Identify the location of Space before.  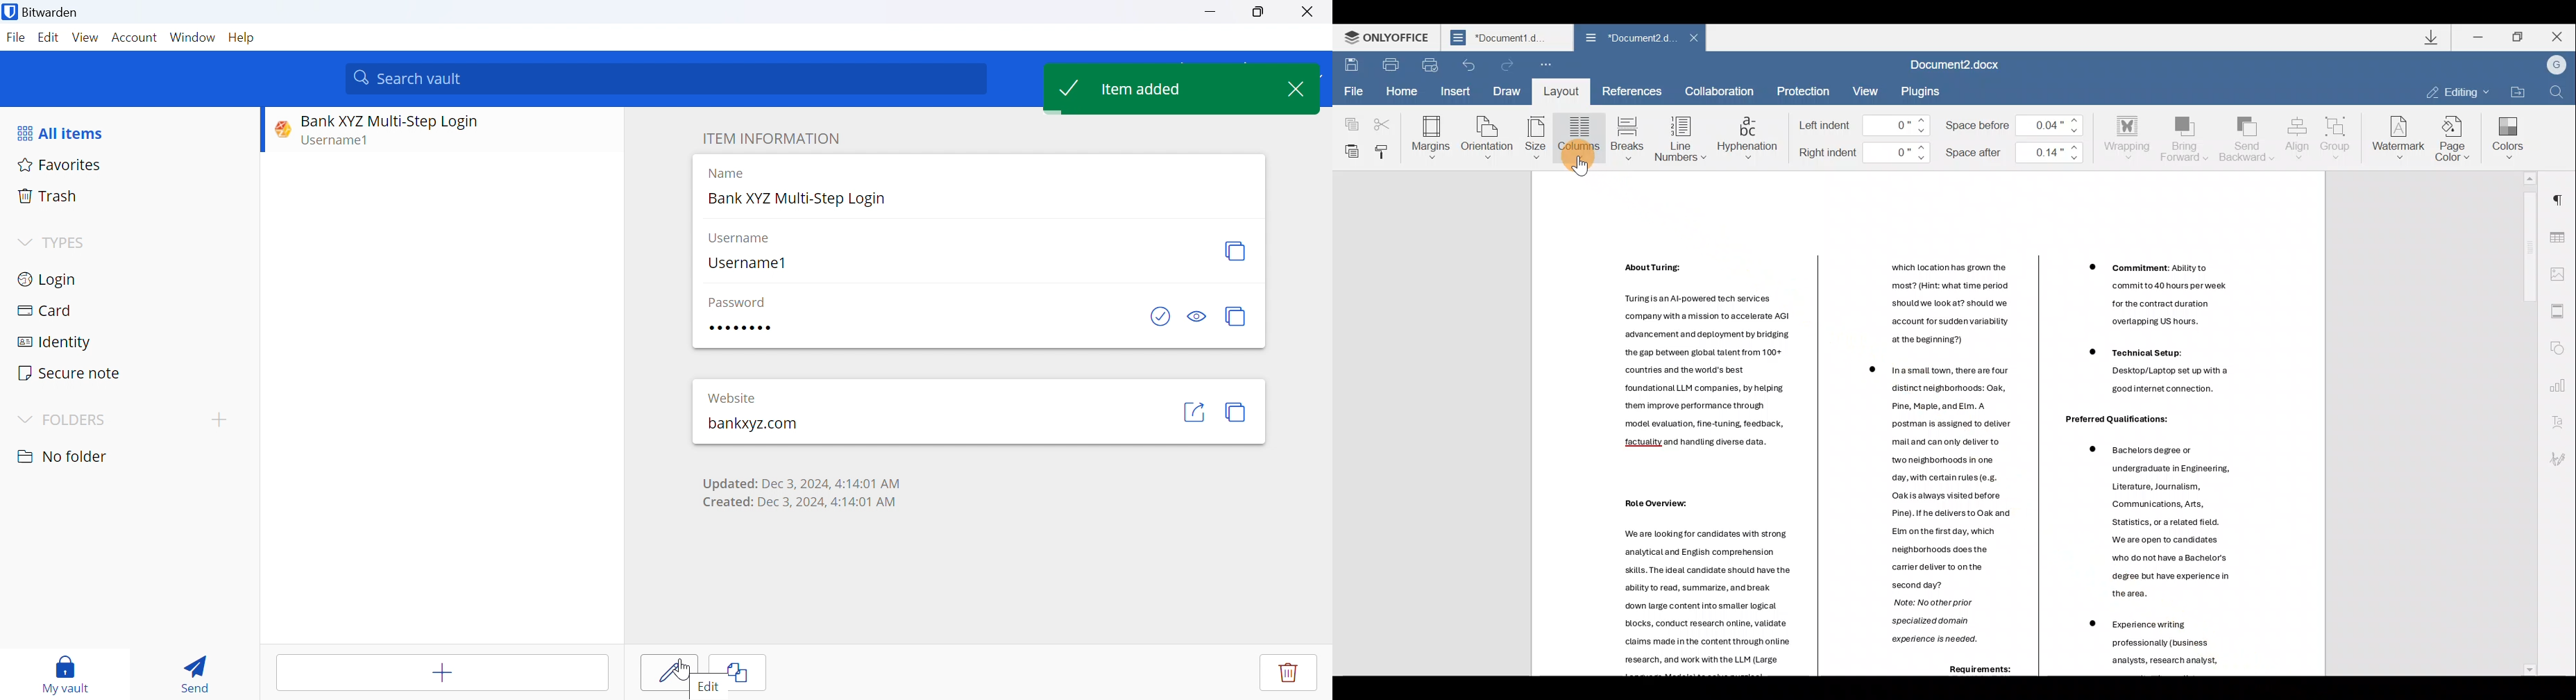
(2019, 122).